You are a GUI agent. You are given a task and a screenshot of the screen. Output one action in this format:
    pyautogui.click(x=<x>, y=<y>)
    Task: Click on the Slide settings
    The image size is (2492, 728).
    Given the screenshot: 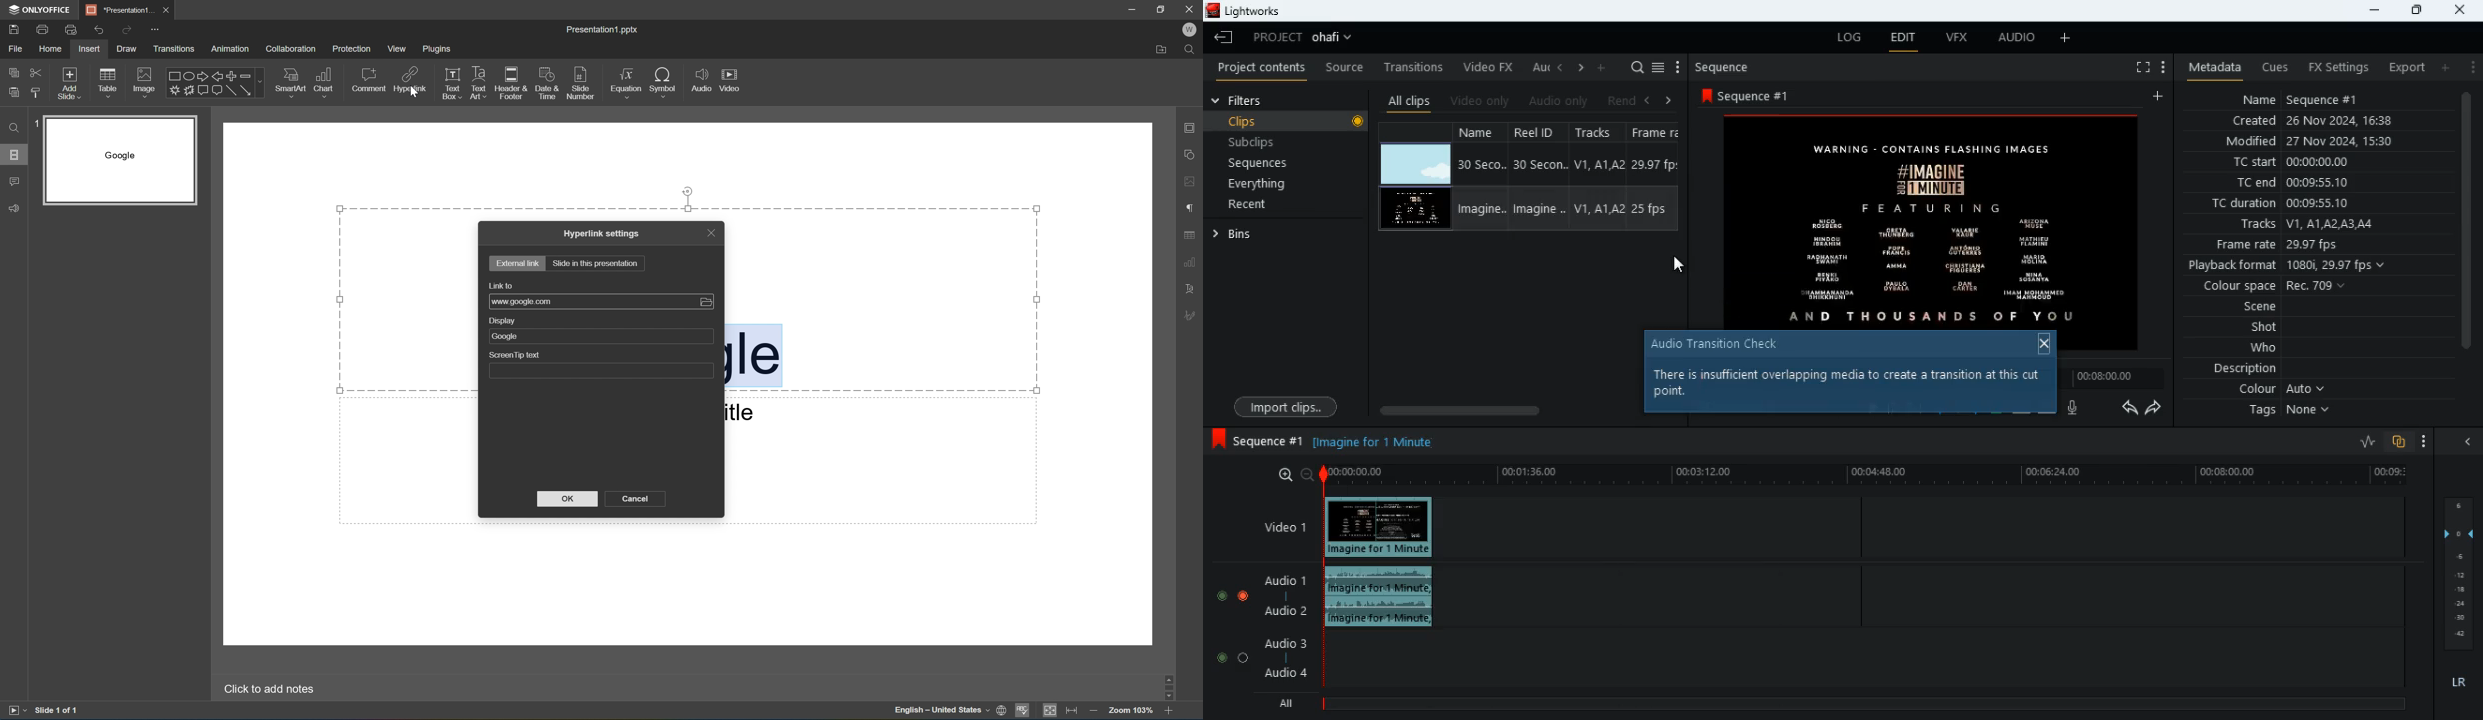 What is the action you would take?
    pyautogui.click(x=1191, y=127)
    